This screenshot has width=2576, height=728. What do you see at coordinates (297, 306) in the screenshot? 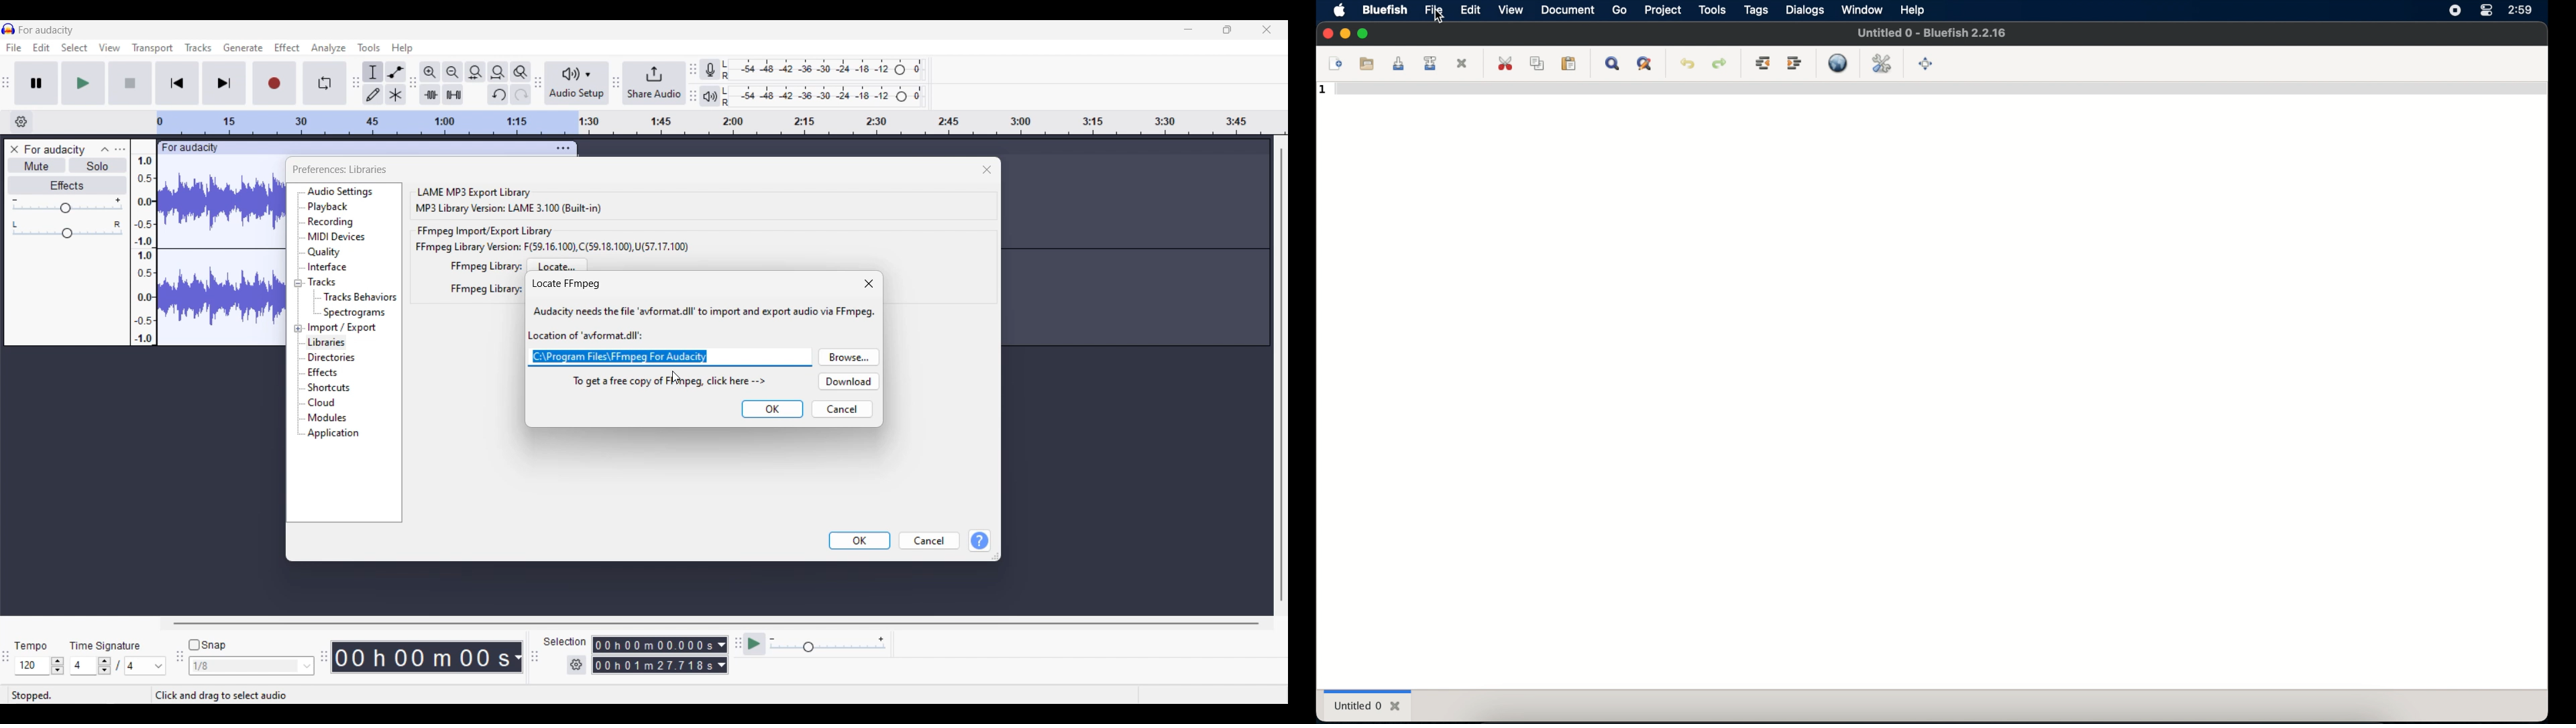
I see `expand menu` at bounding box center [297, 306].